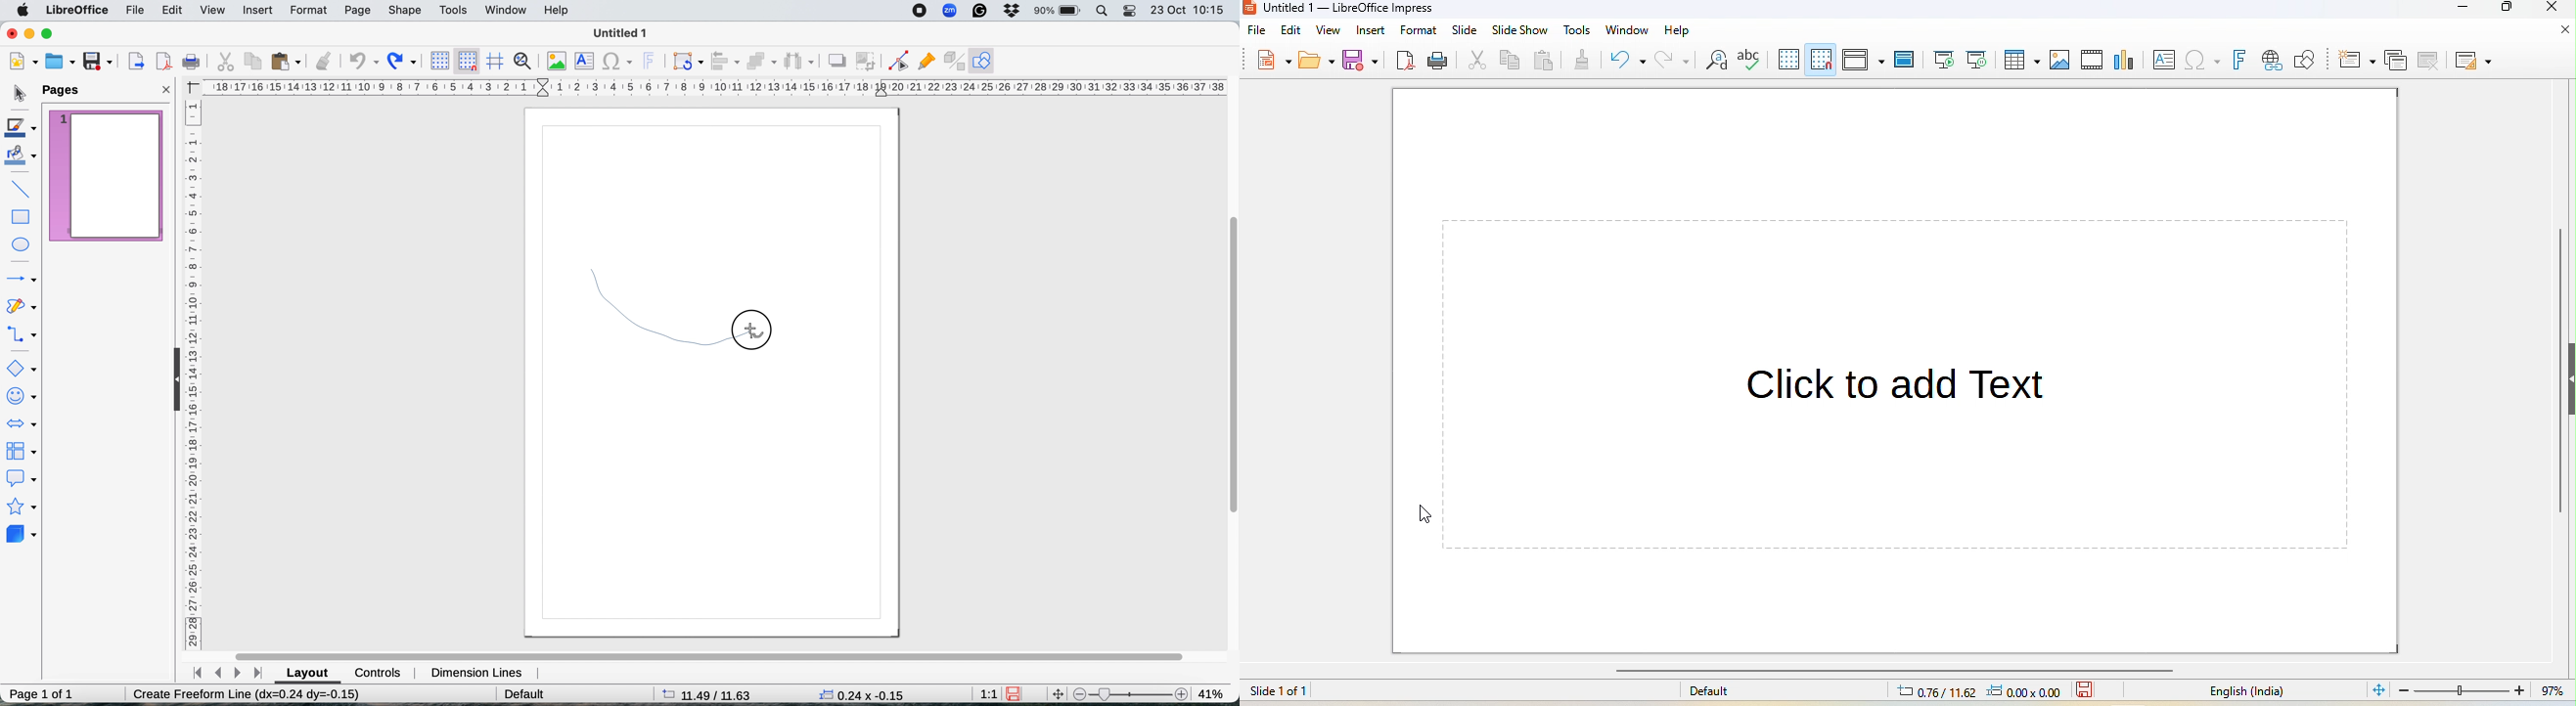 The image size is (2576, 728). I want to click on insert, so click(259, 11).